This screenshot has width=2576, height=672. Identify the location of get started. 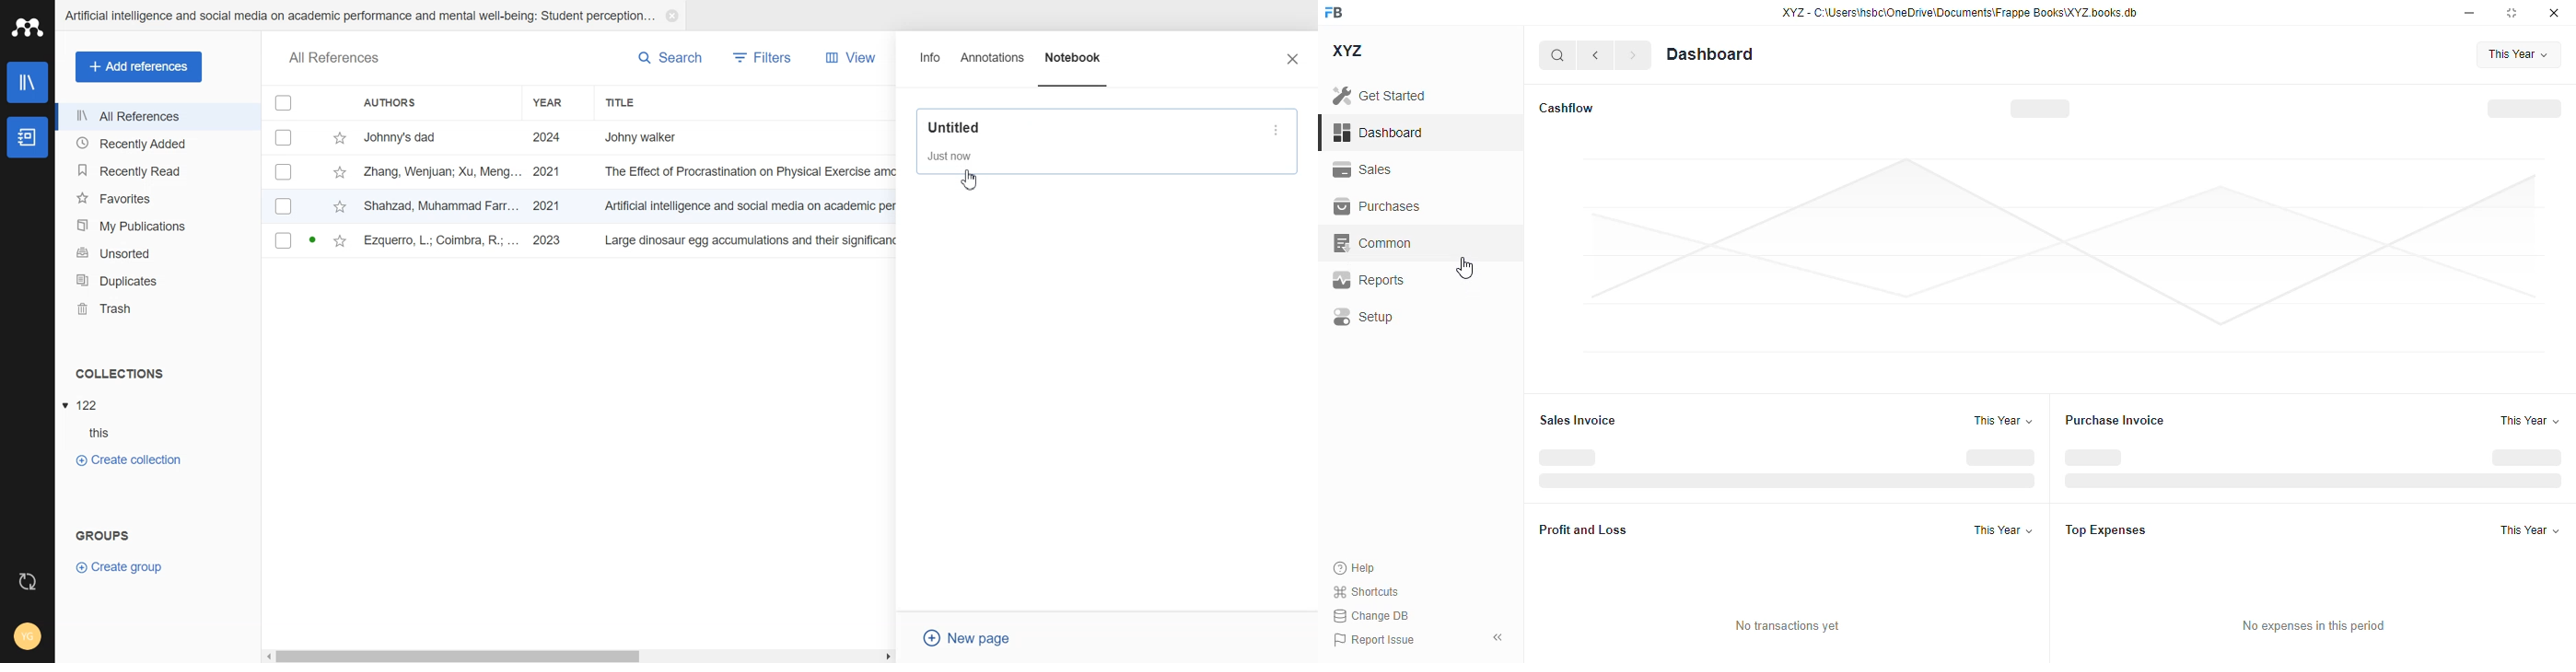
(1379, 95).